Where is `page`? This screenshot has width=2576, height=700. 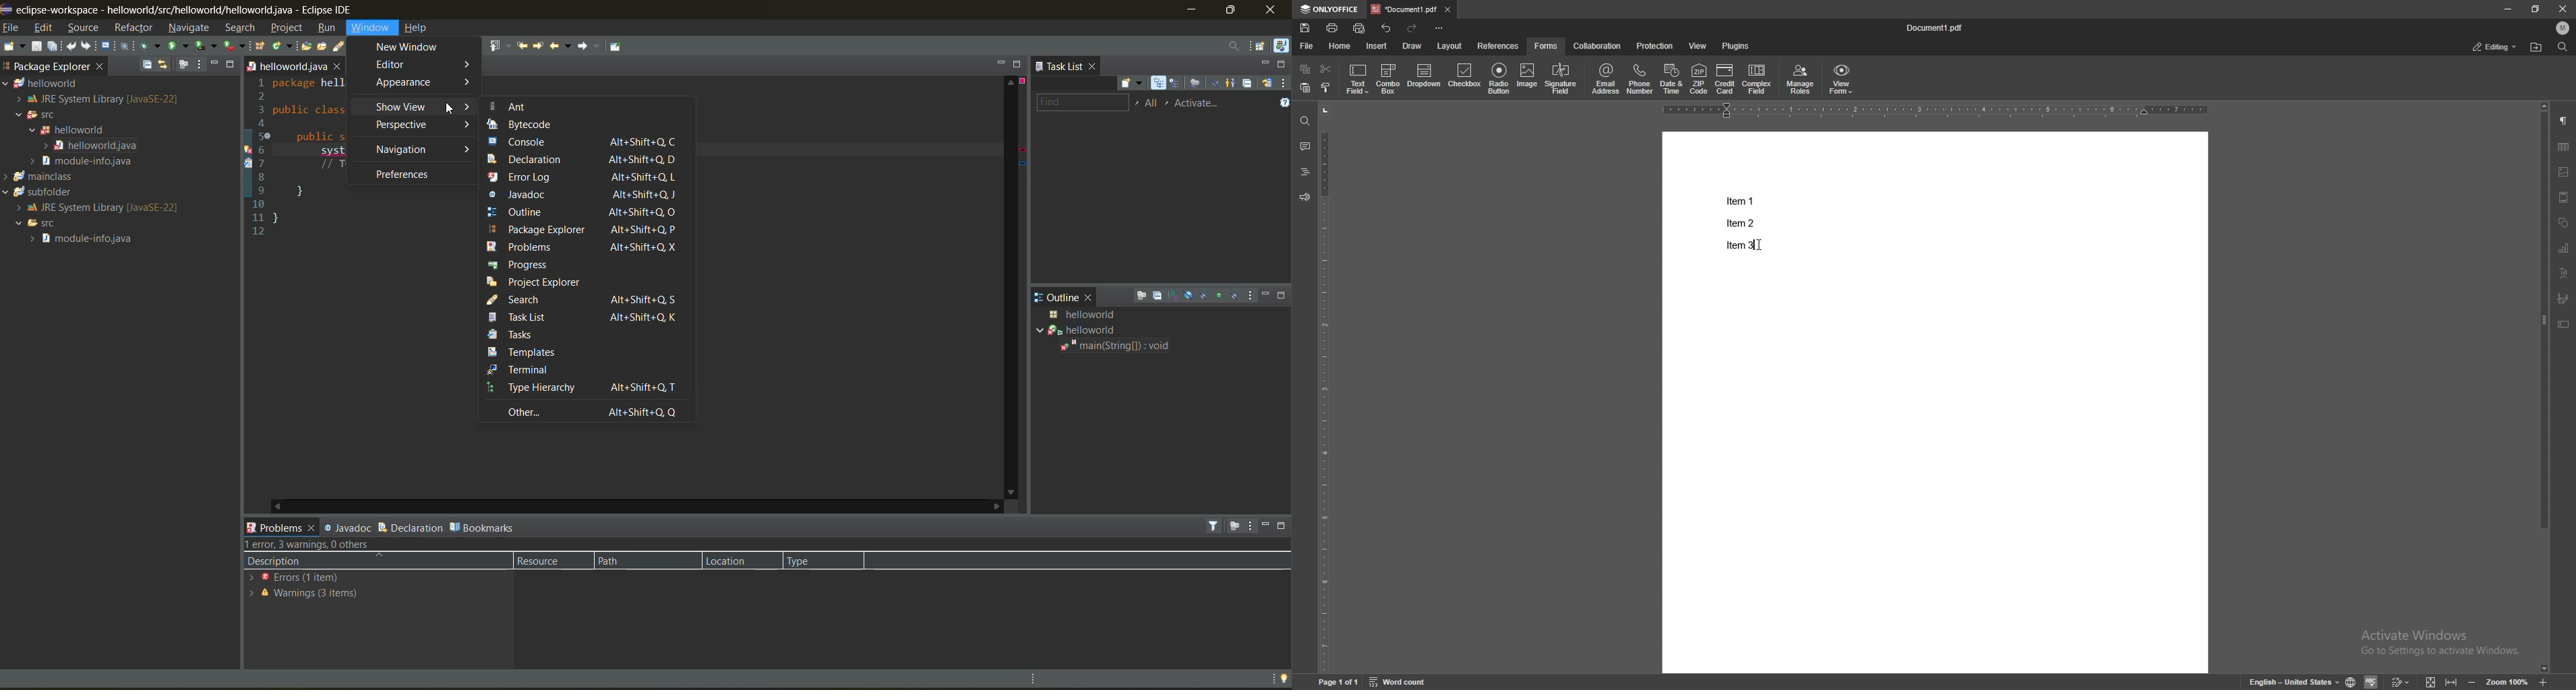
page is located at coordinates (1338, 681).